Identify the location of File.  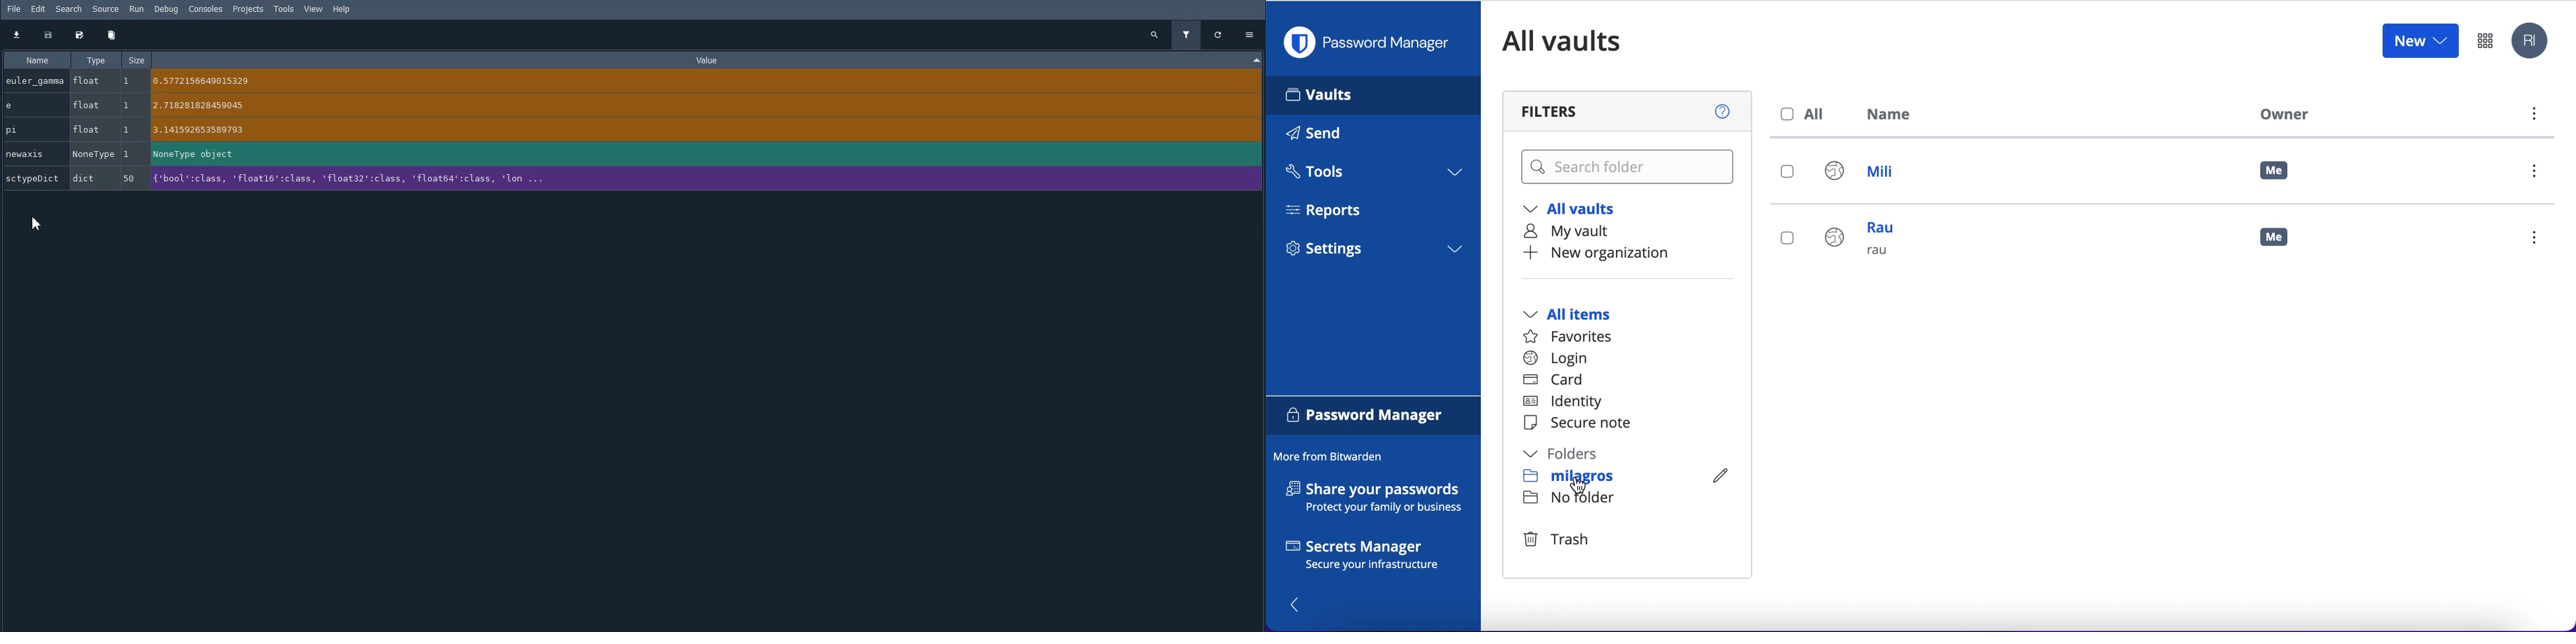
(11, 9).